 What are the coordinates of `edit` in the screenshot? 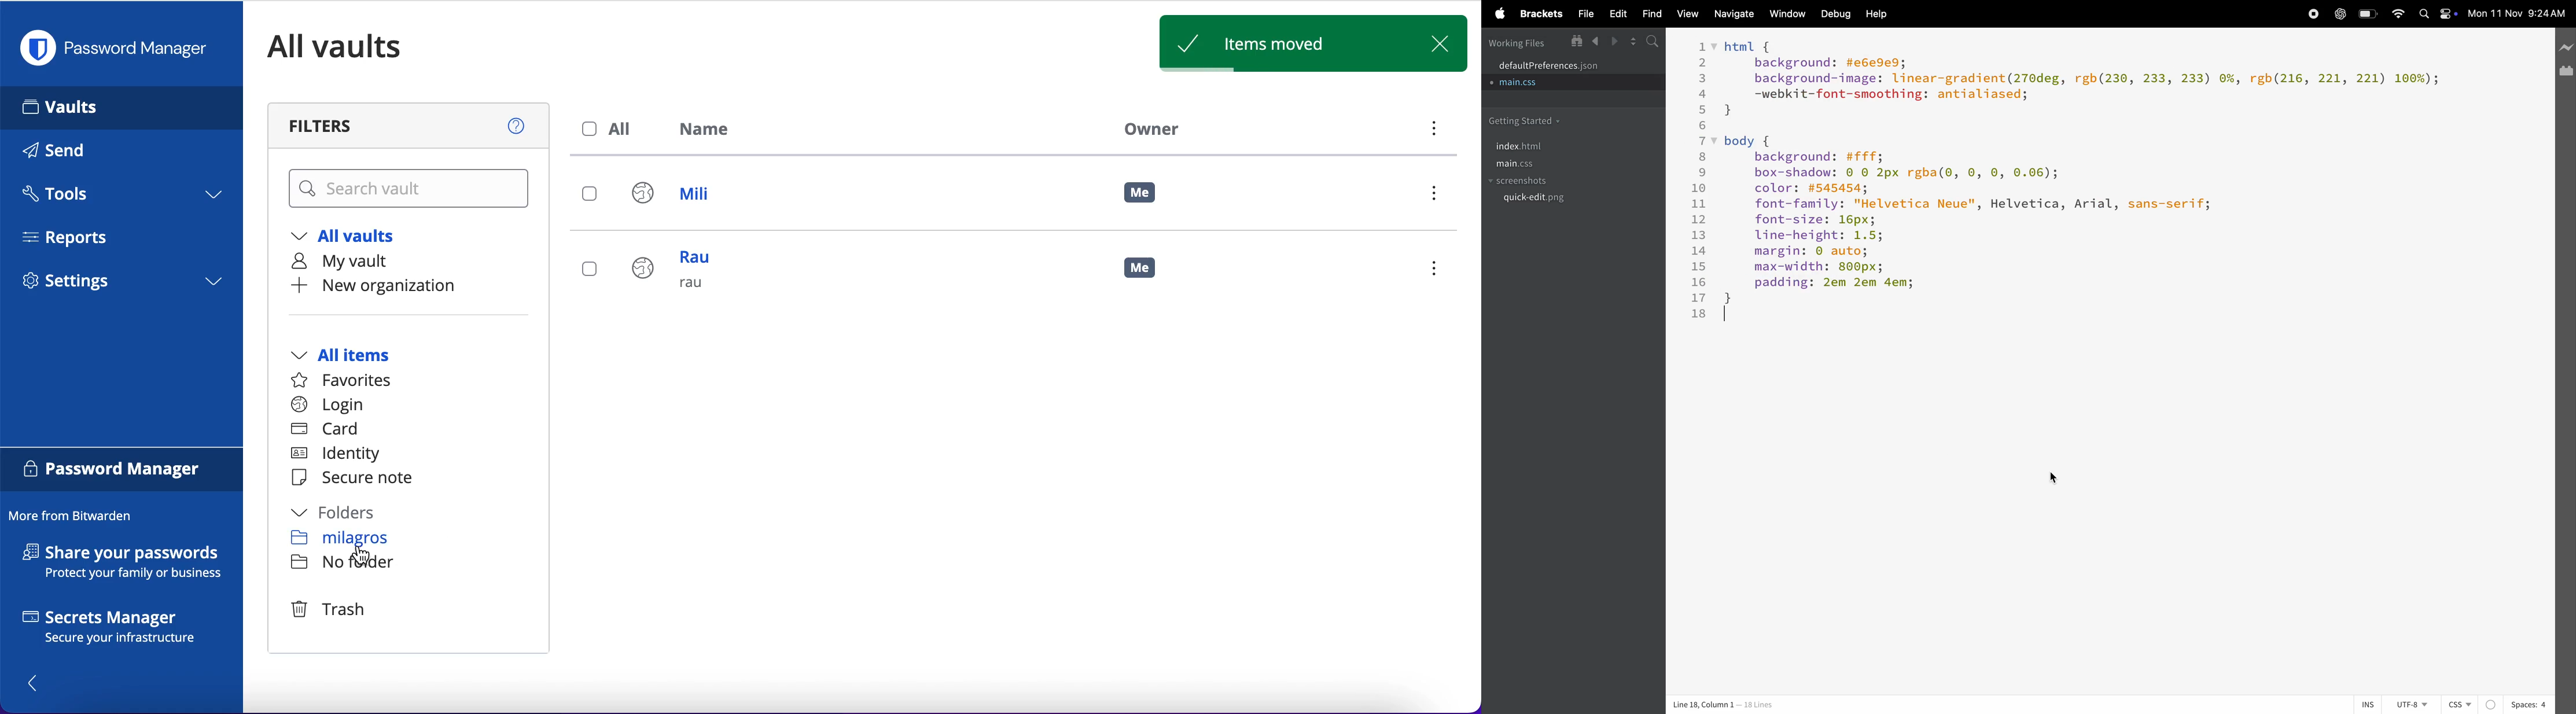 It's located at (1614, 13).